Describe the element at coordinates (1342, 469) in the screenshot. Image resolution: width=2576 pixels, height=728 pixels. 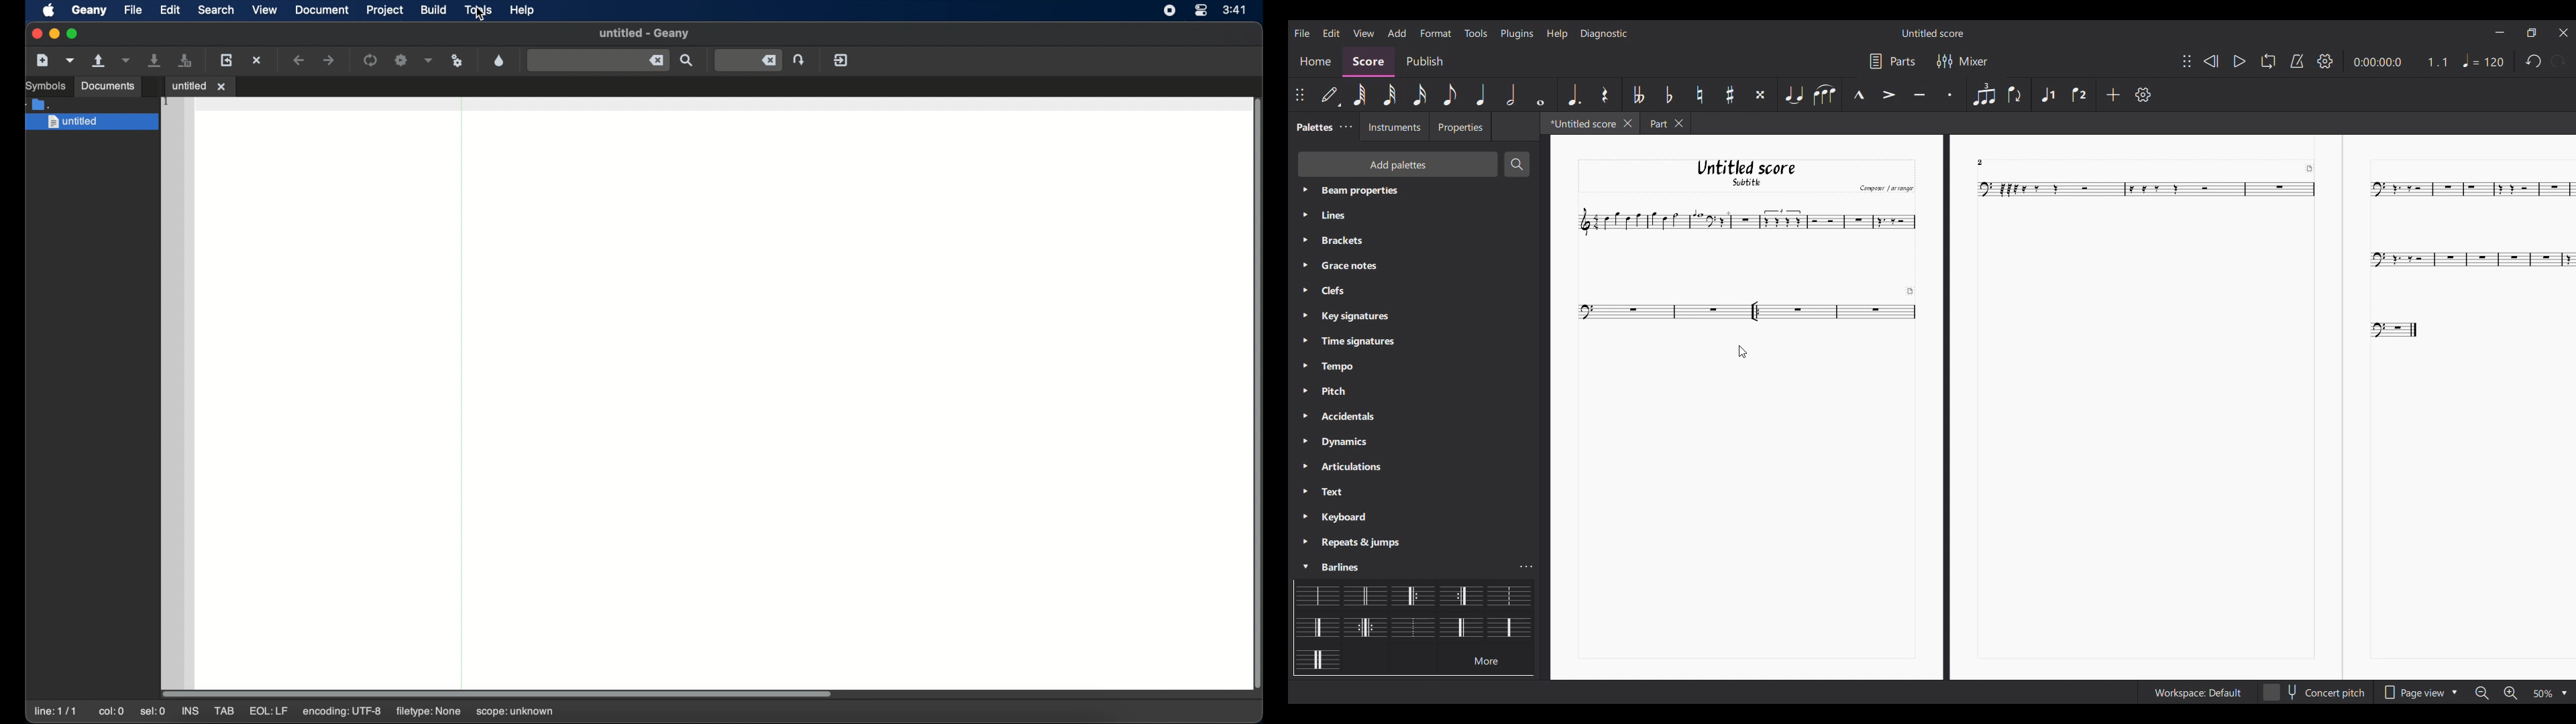
I see `Palette settings` at that location.